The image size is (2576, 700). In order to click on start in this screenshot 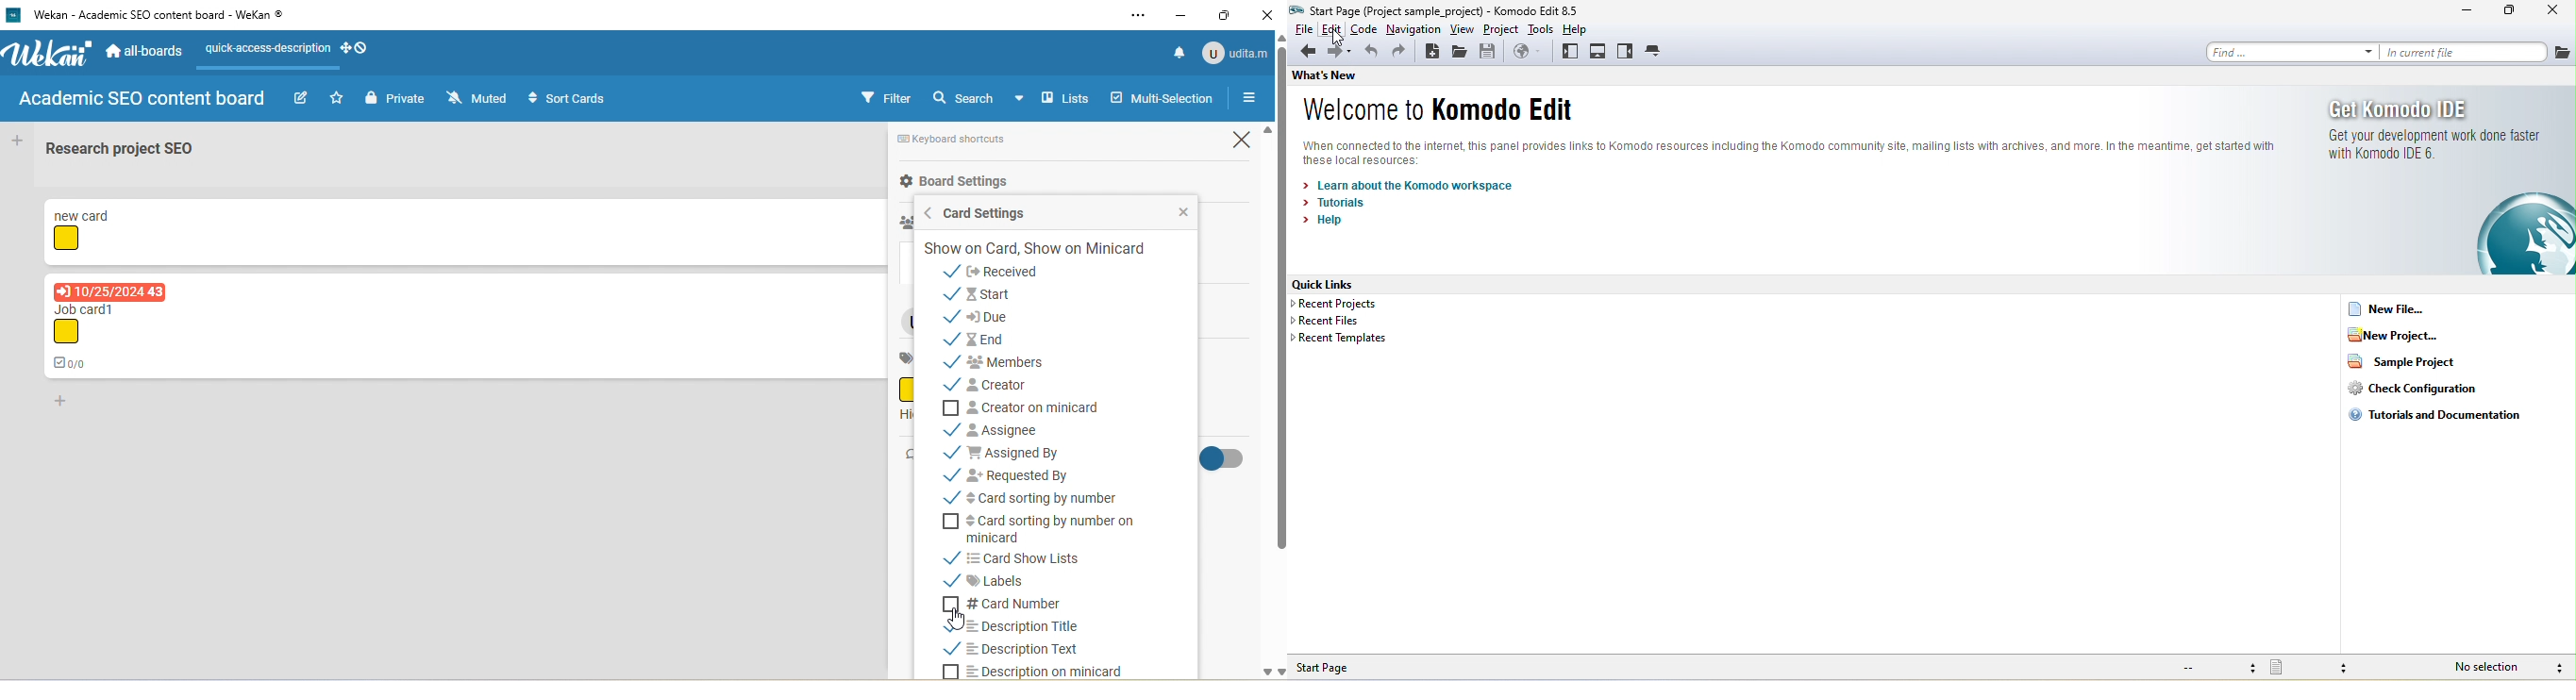, I will do `click(992, 293)`.